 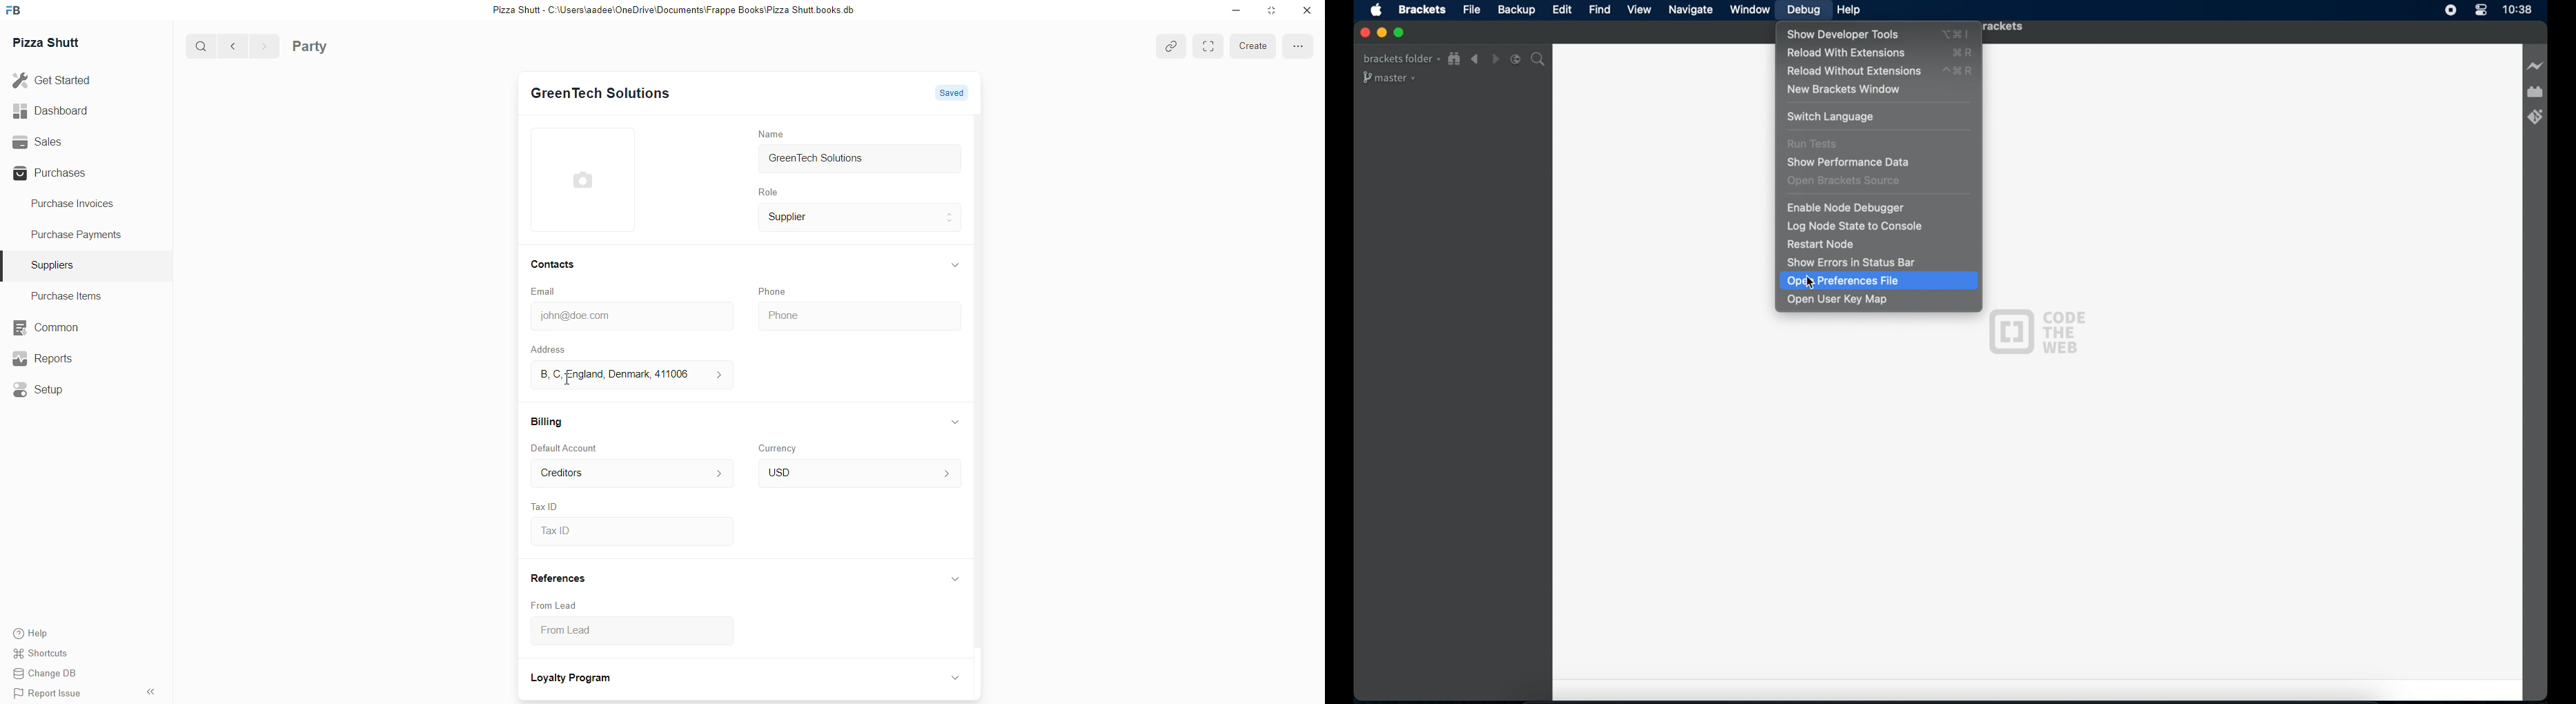 I want to click on Default Account, so click(x=567, y=449).